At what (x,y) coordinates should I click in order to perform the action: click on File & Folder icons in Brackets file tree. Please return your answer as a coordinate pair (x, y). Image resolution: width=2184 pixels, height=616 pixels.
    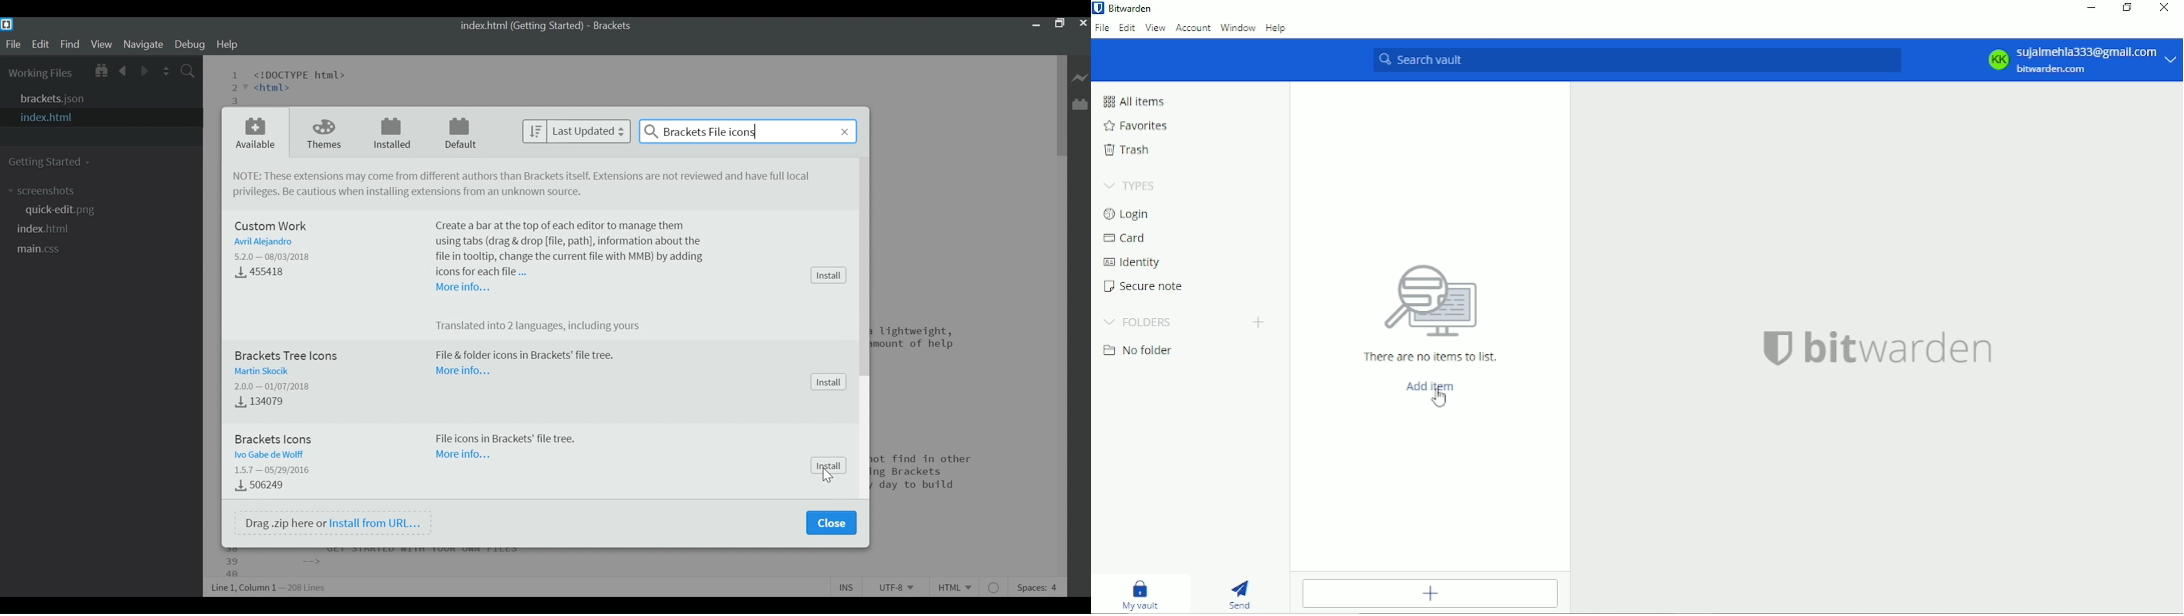
    Looking at the image, I should click on (524, 356).